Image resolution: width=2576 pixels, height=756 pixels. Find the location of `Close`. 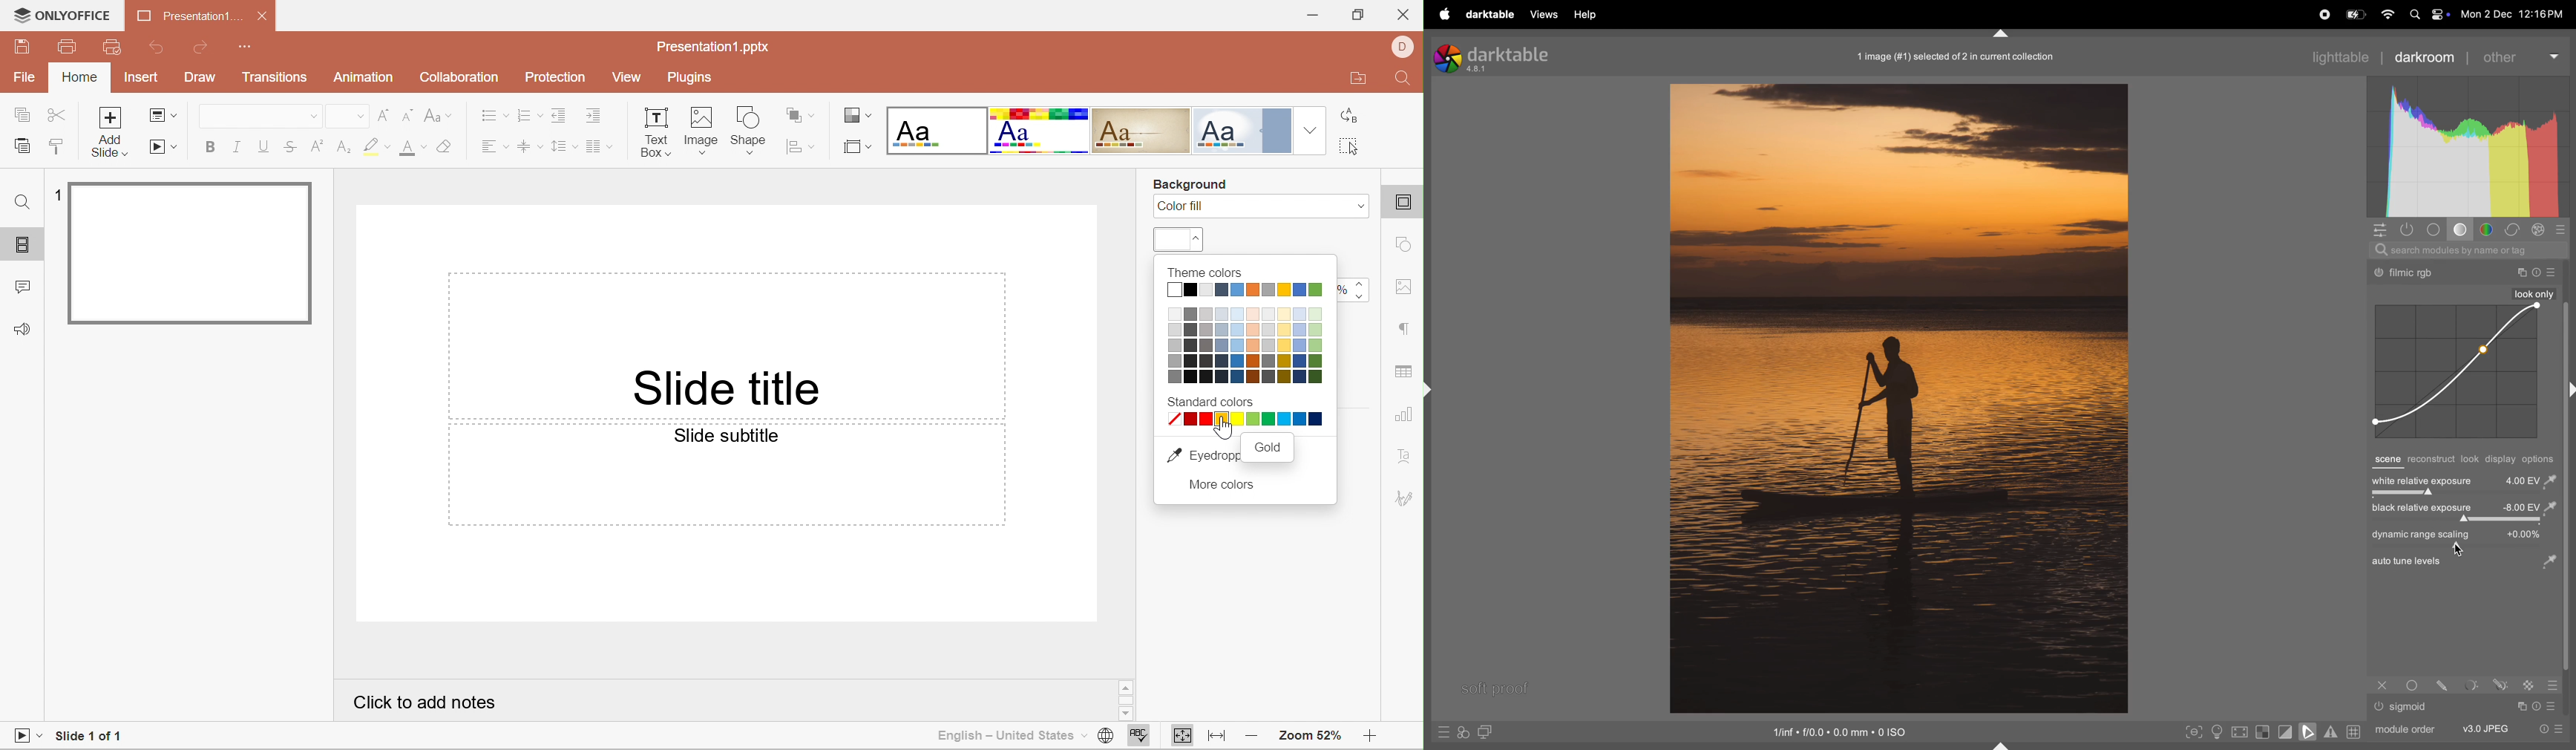

Close is located at coordinates (1403, 15).